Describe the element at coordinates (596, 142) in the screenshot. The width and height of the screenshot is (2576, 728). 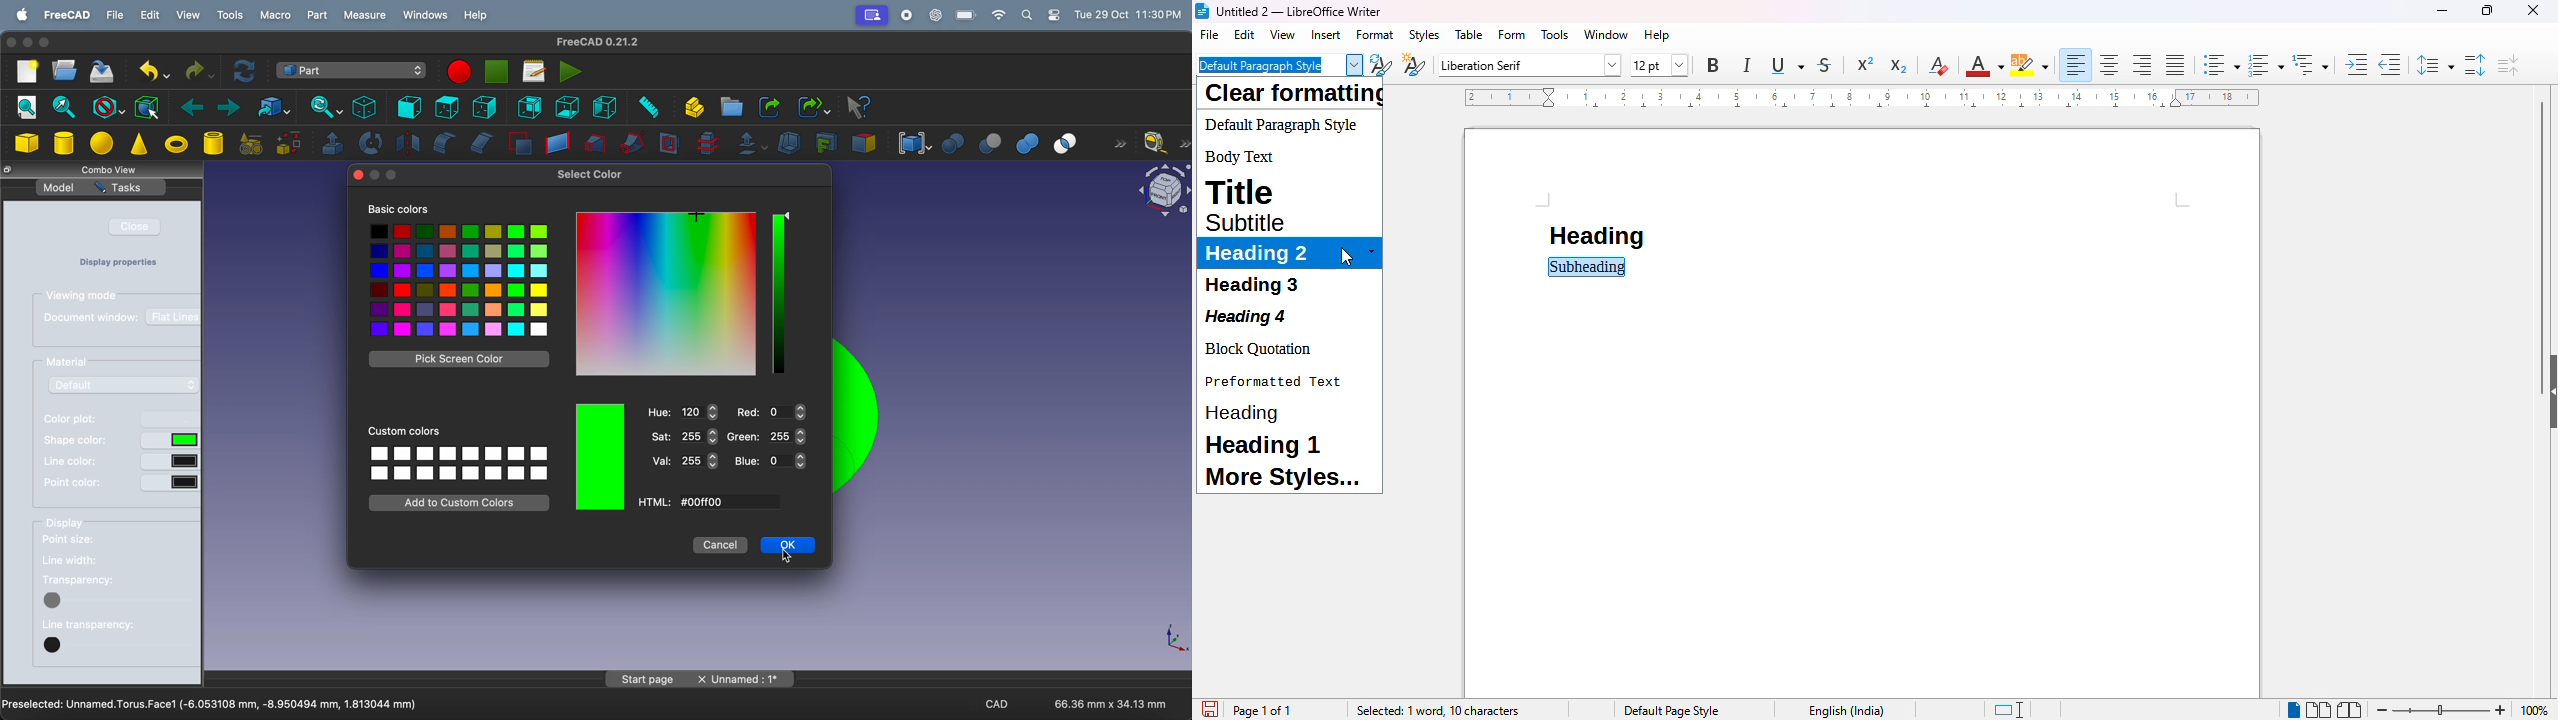
I see `loft` at that location.